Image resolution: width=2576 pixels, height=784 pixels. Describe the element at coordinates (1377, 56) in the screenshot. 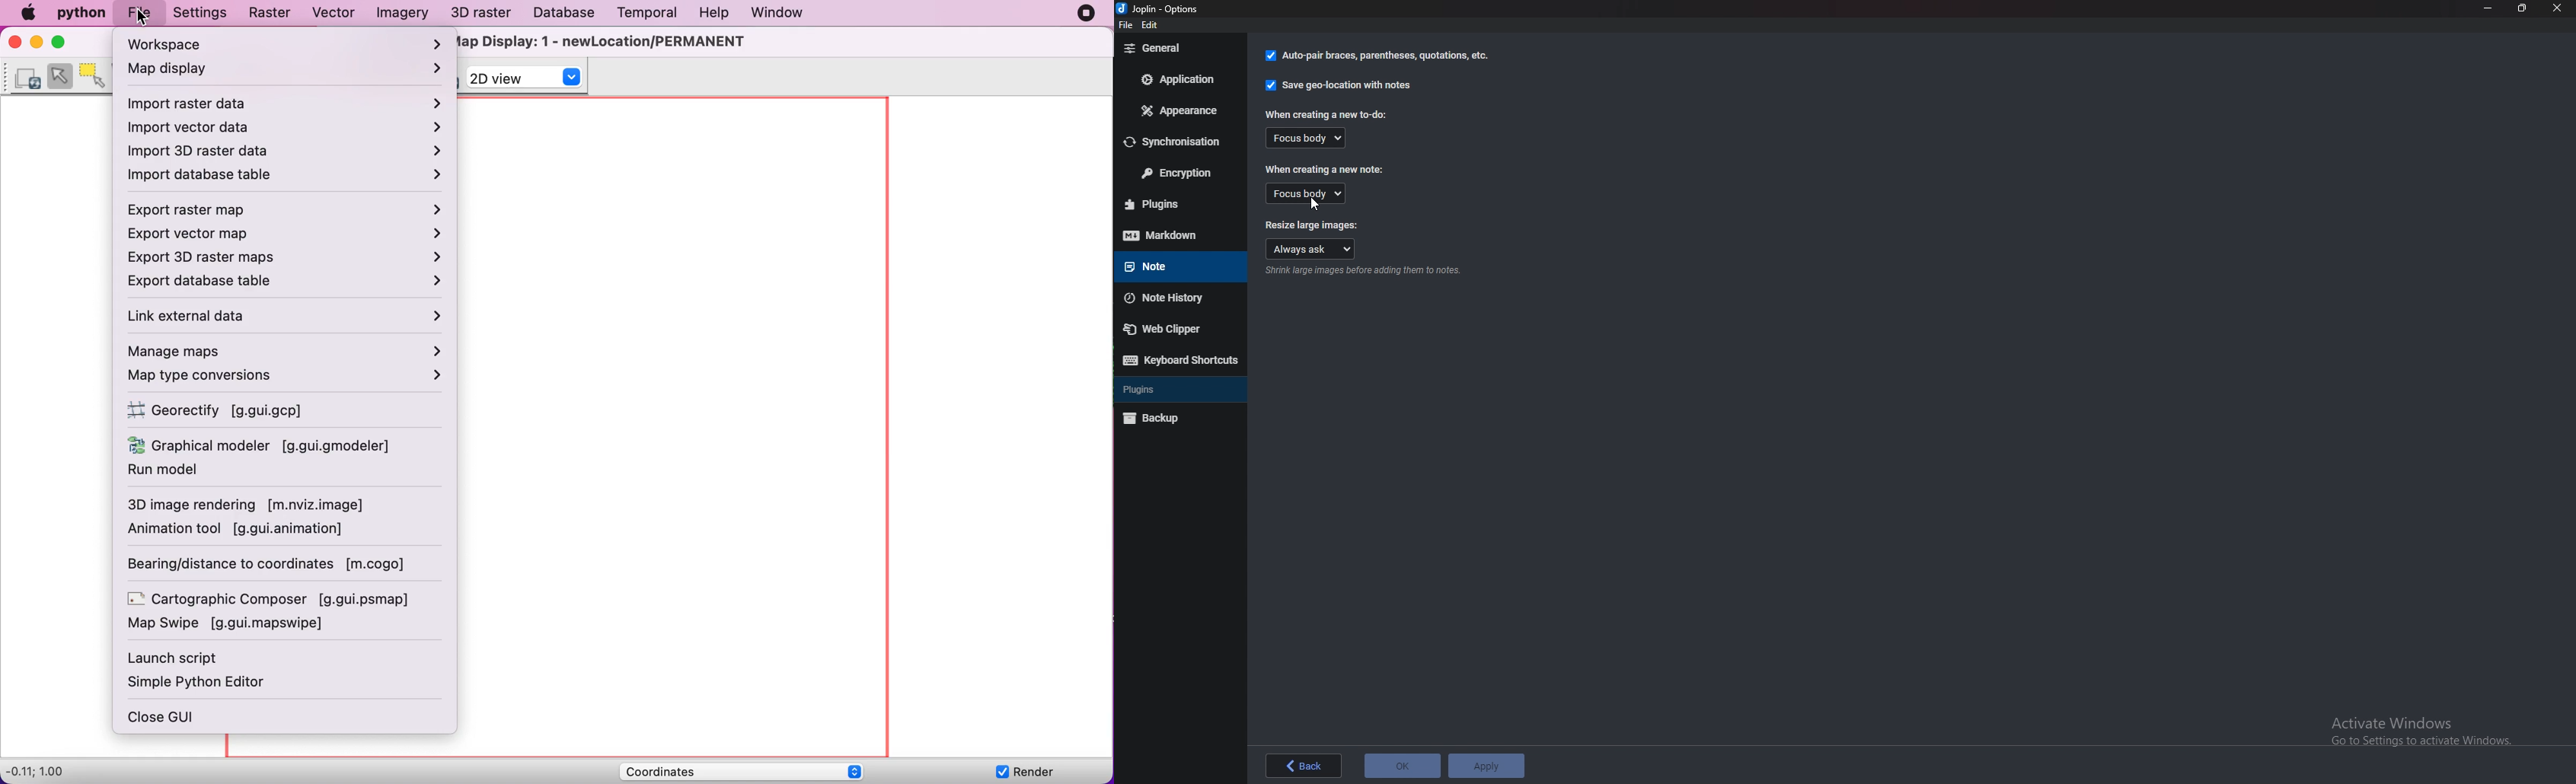

I see `Autopair braces parenthesis, quotation, etc.` at that location.